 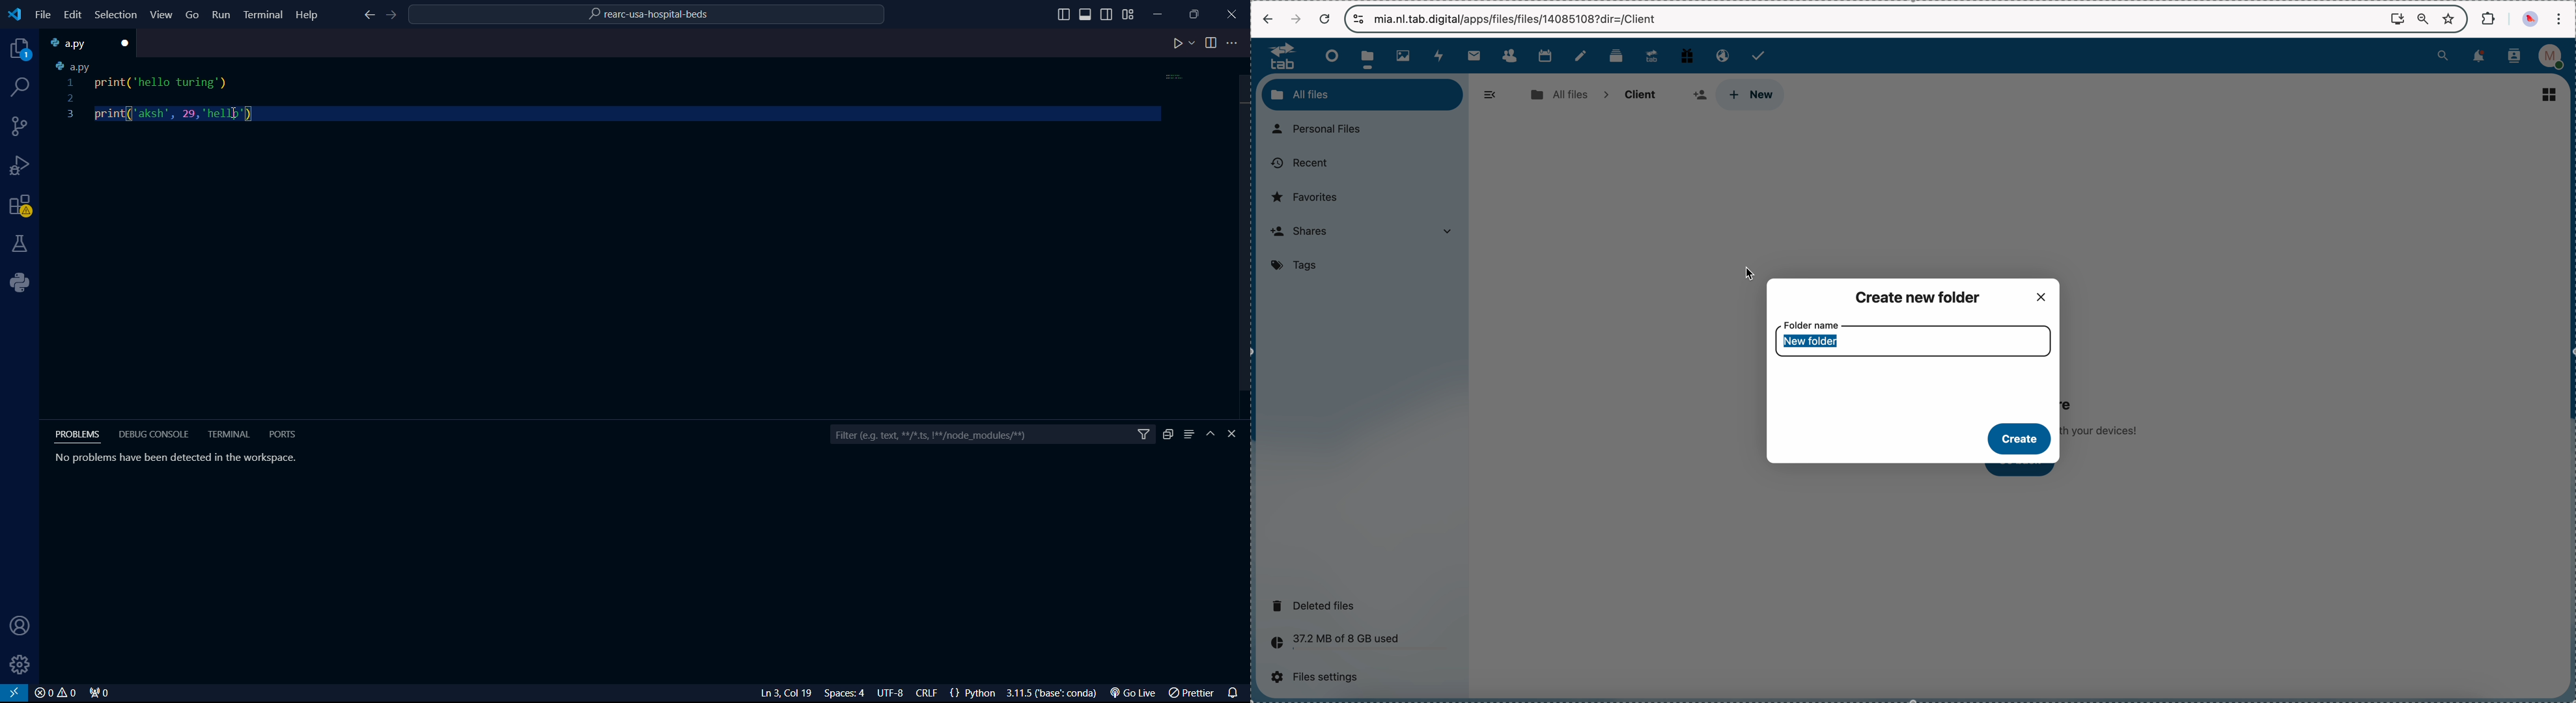 What do you see at coordinates (1296, 19) in the screenshot?
I see `navigate foward` at bounding box center [1296, 19].